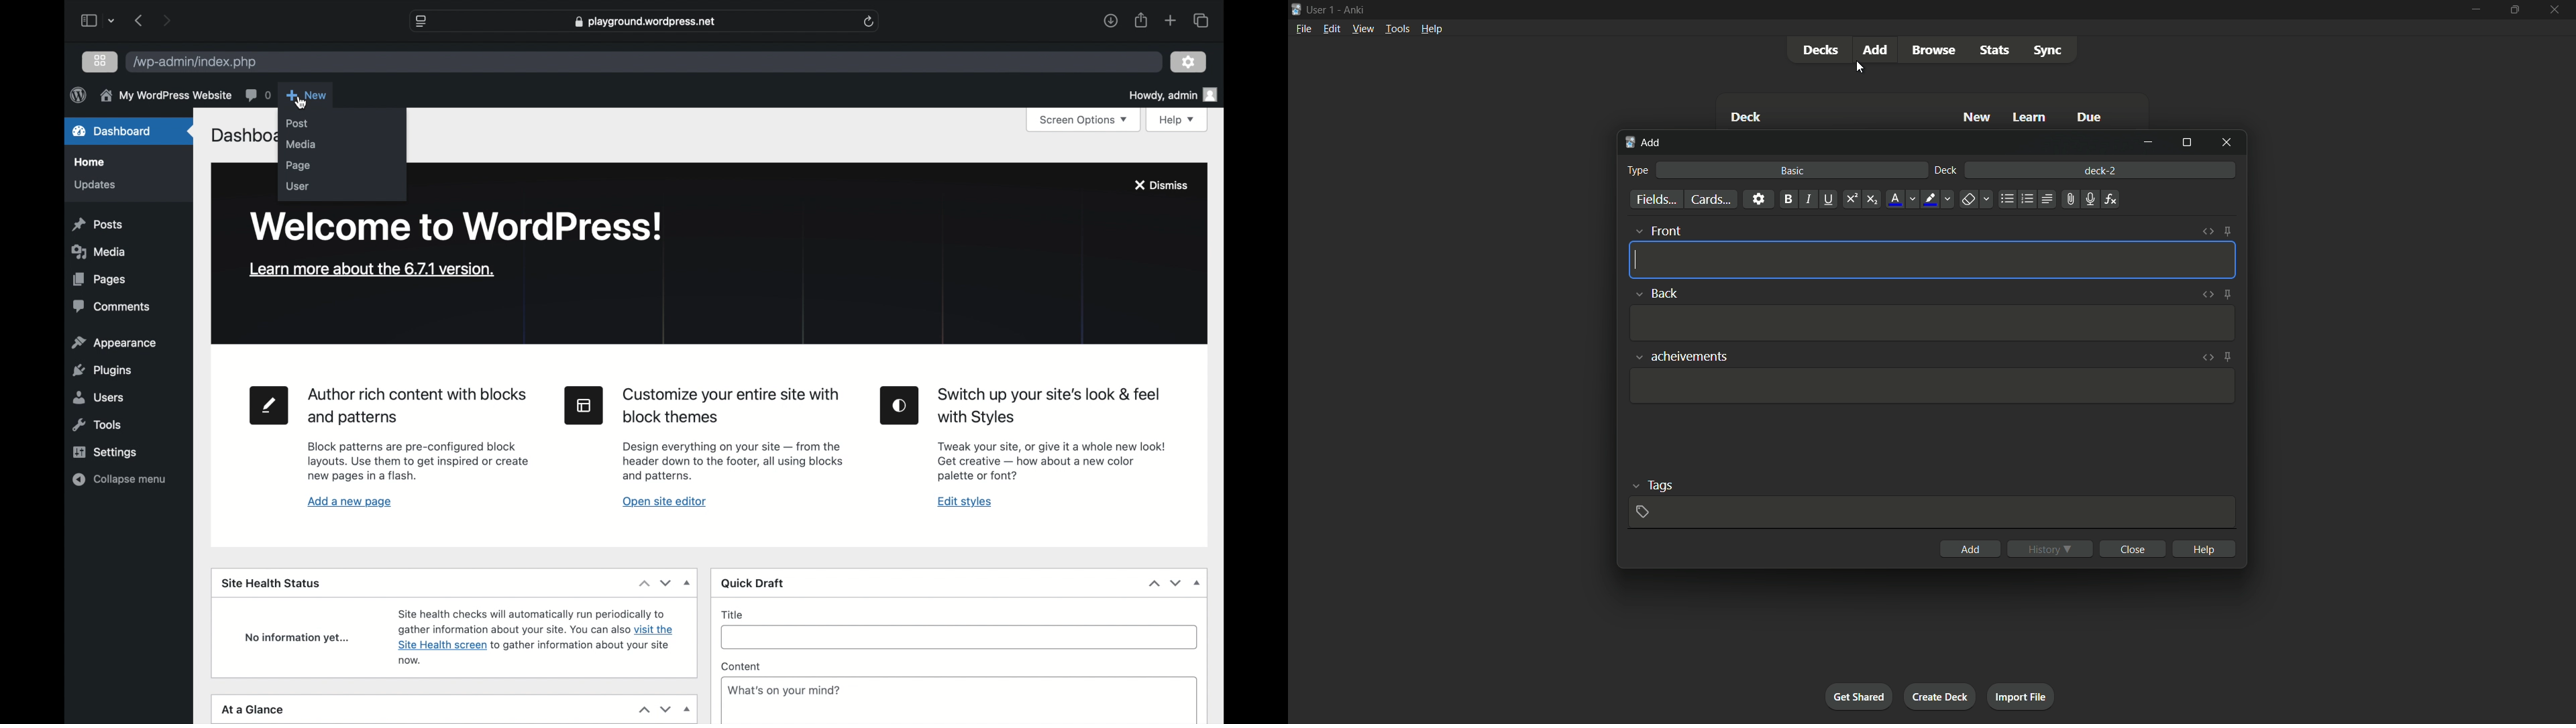  Describe the element at coordinates (241, 135) in the screenshot. I see `obscure text` at that location.